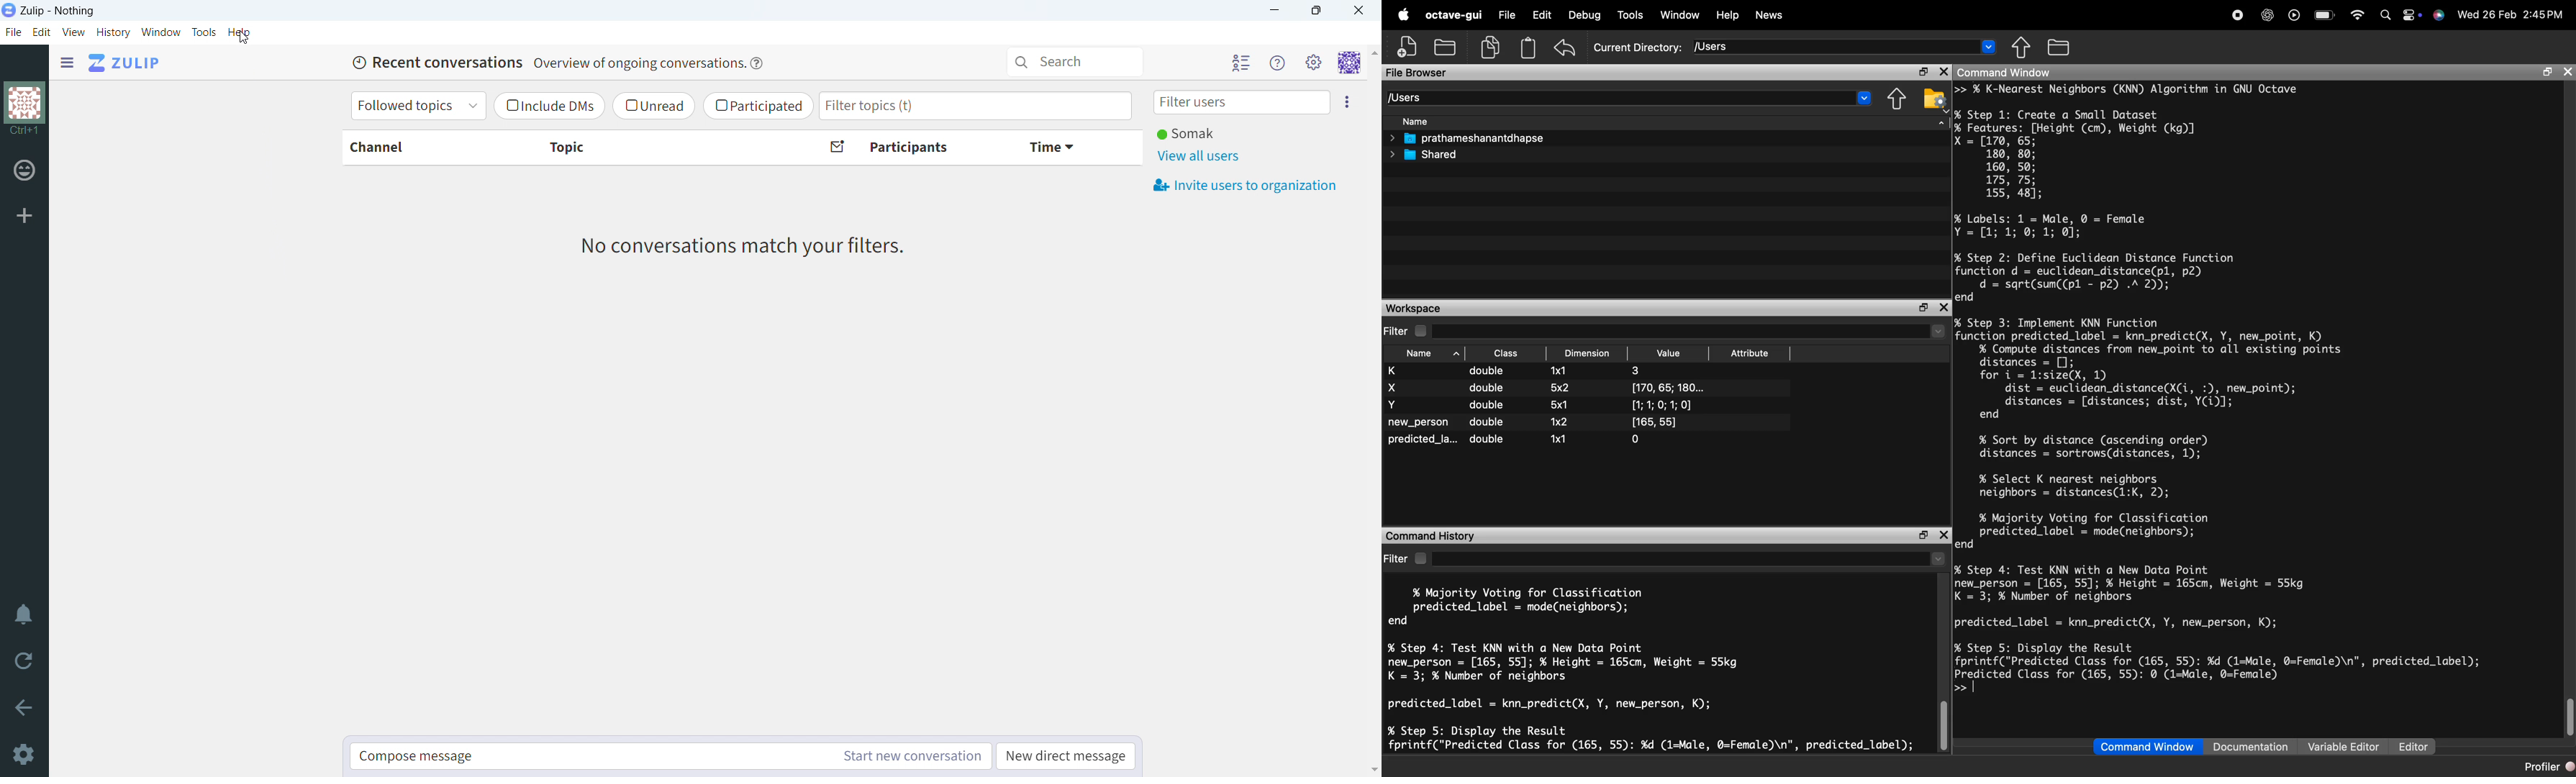 This screenshot has height=784, width=2576. What do you see at coordinates (162, 32) in the screenshot?
I see `window` at bounding box center [162, 32].